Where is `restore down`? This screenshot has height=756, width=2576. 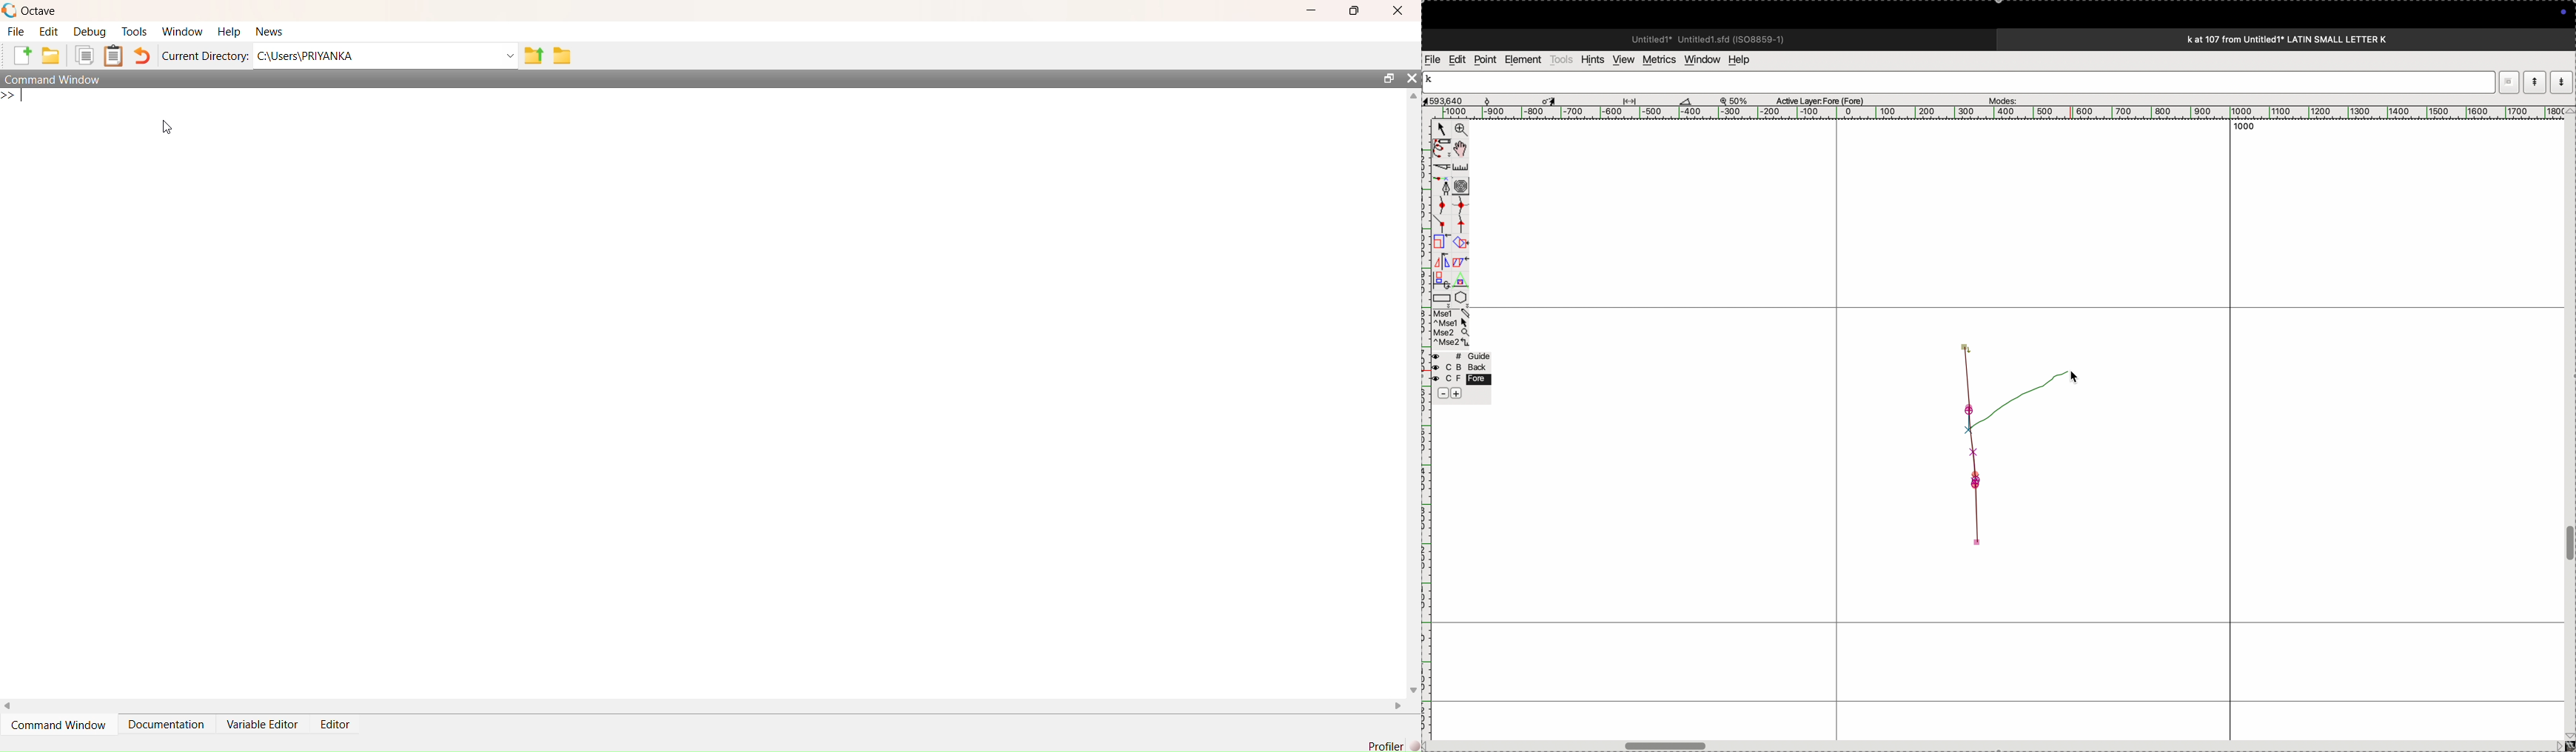
restore down is located at coordinates (2508, 78).